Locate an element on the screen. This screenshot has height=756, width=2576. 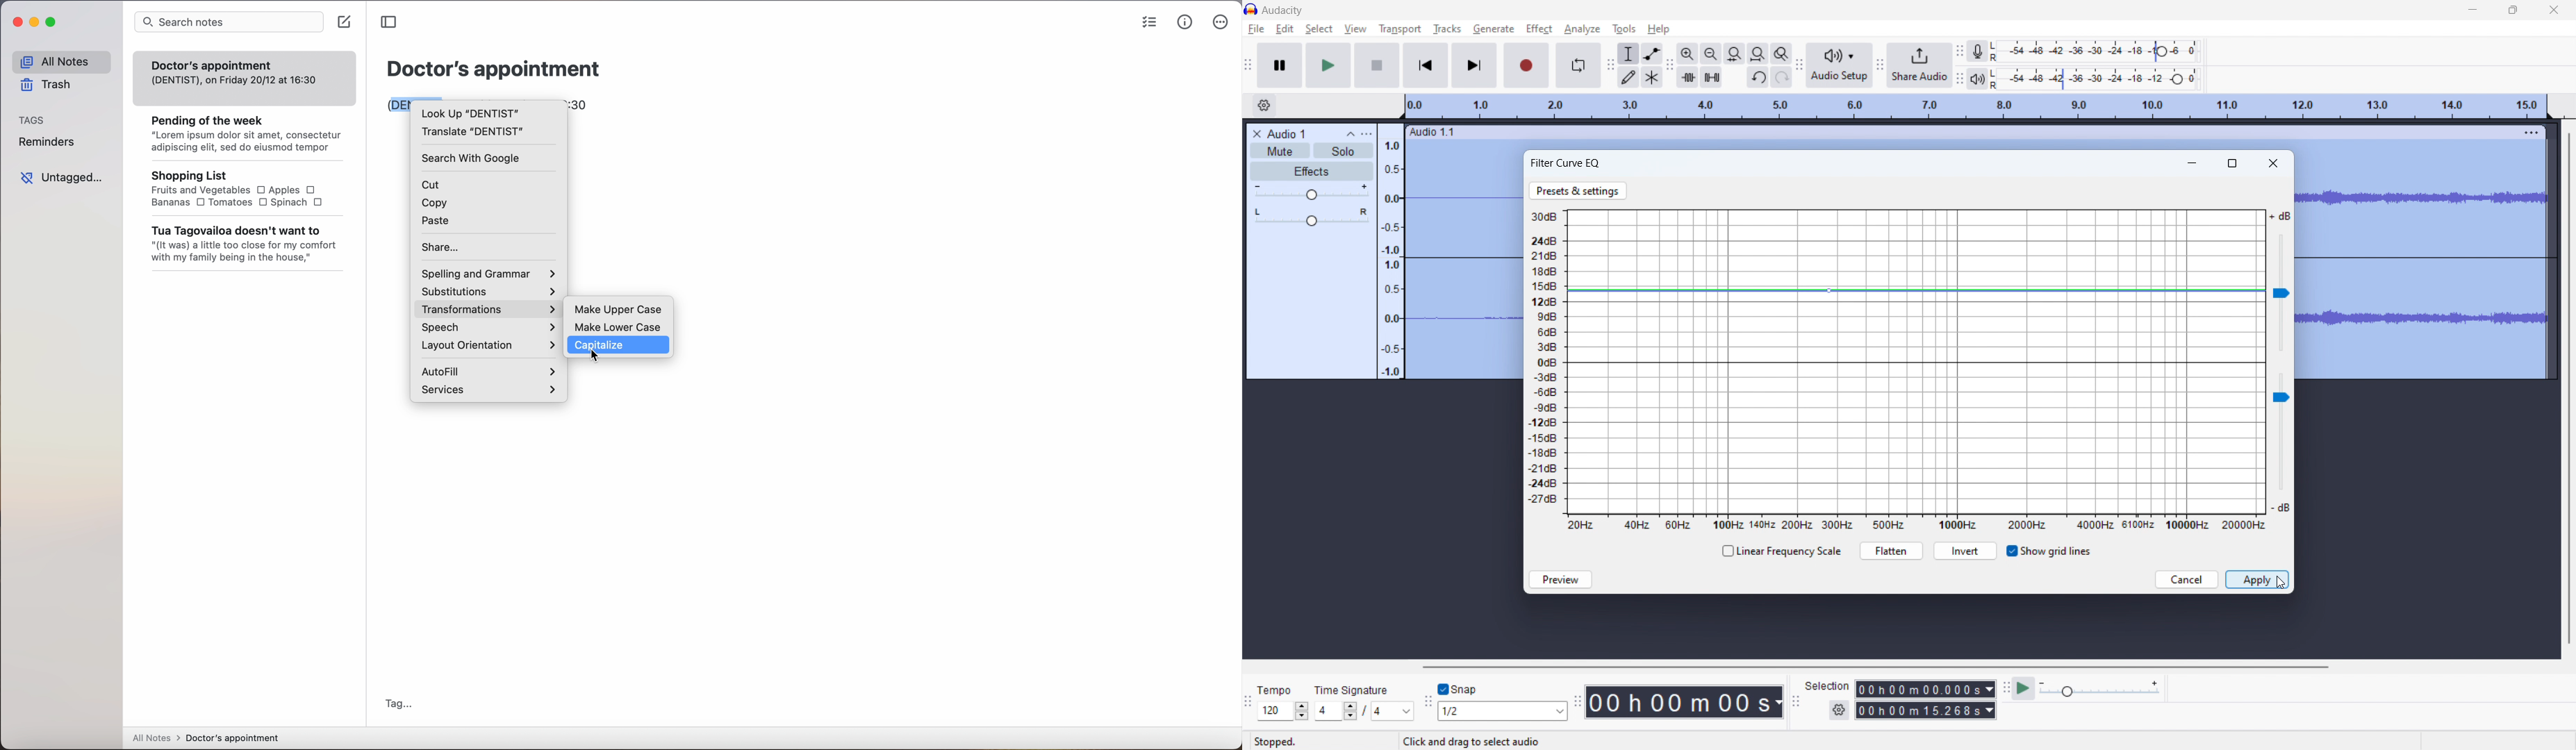
search notes is located at coordinates (227, 22).